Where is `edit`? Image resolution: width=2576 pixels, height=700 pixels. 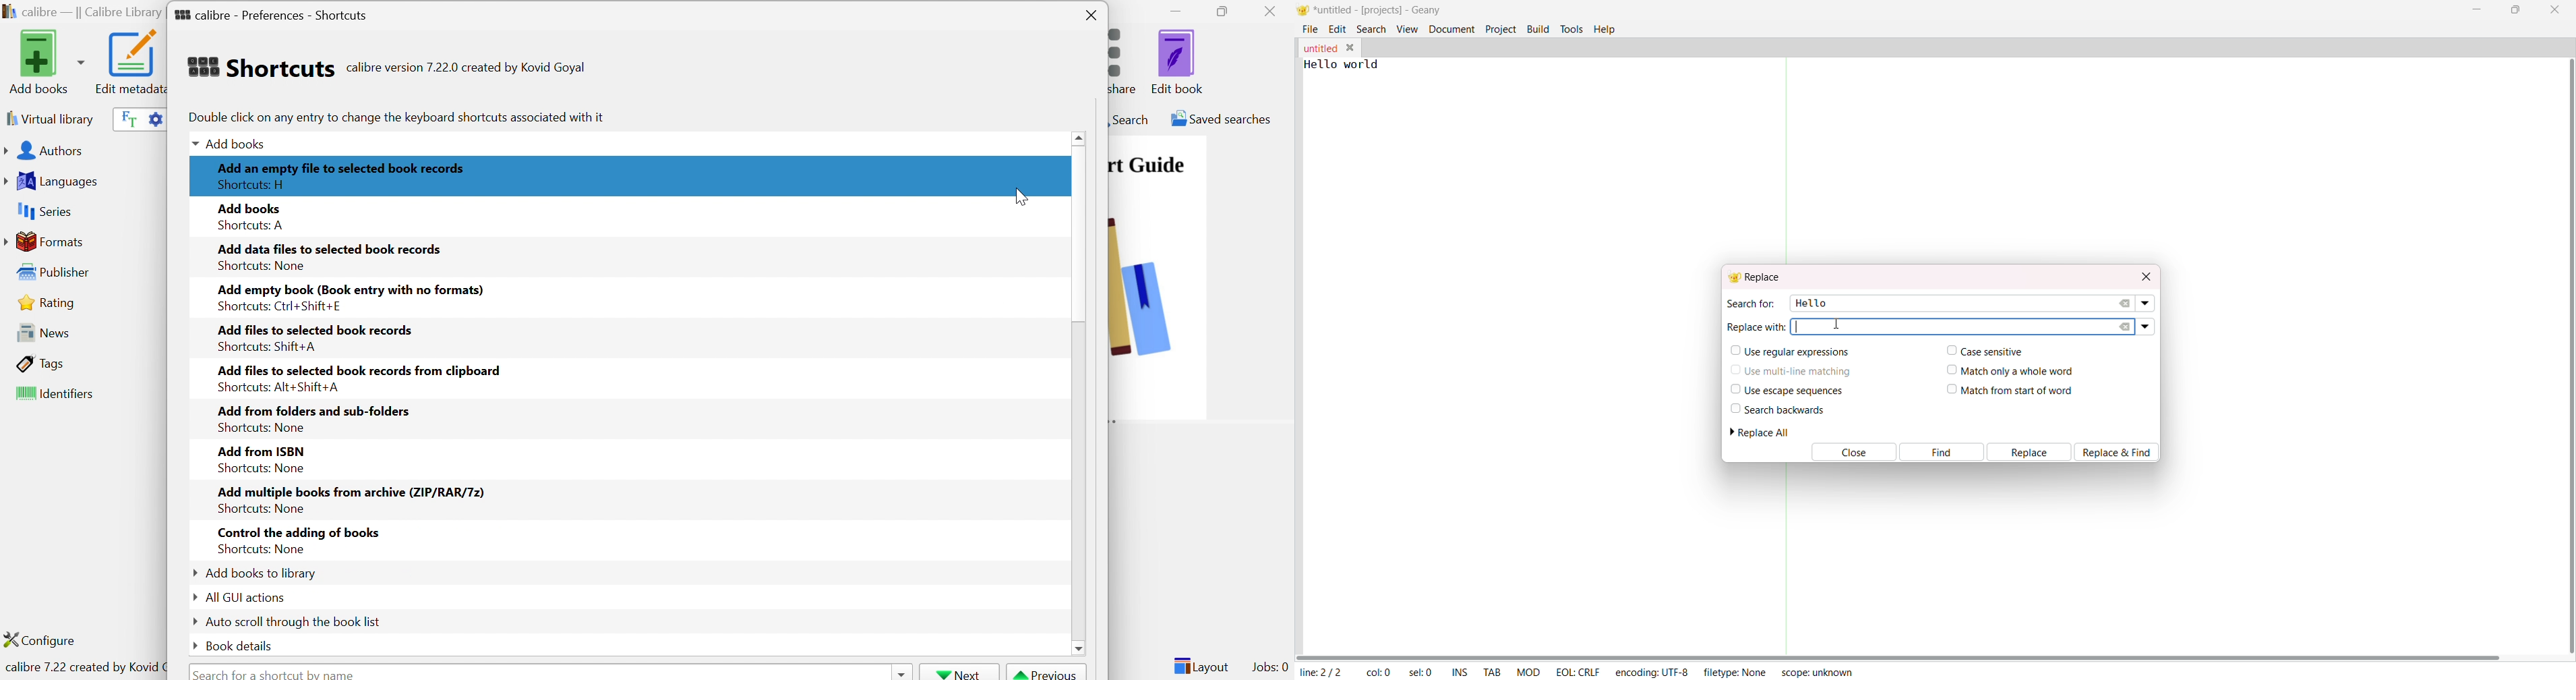
edit is located at coordinates (1338, 28).